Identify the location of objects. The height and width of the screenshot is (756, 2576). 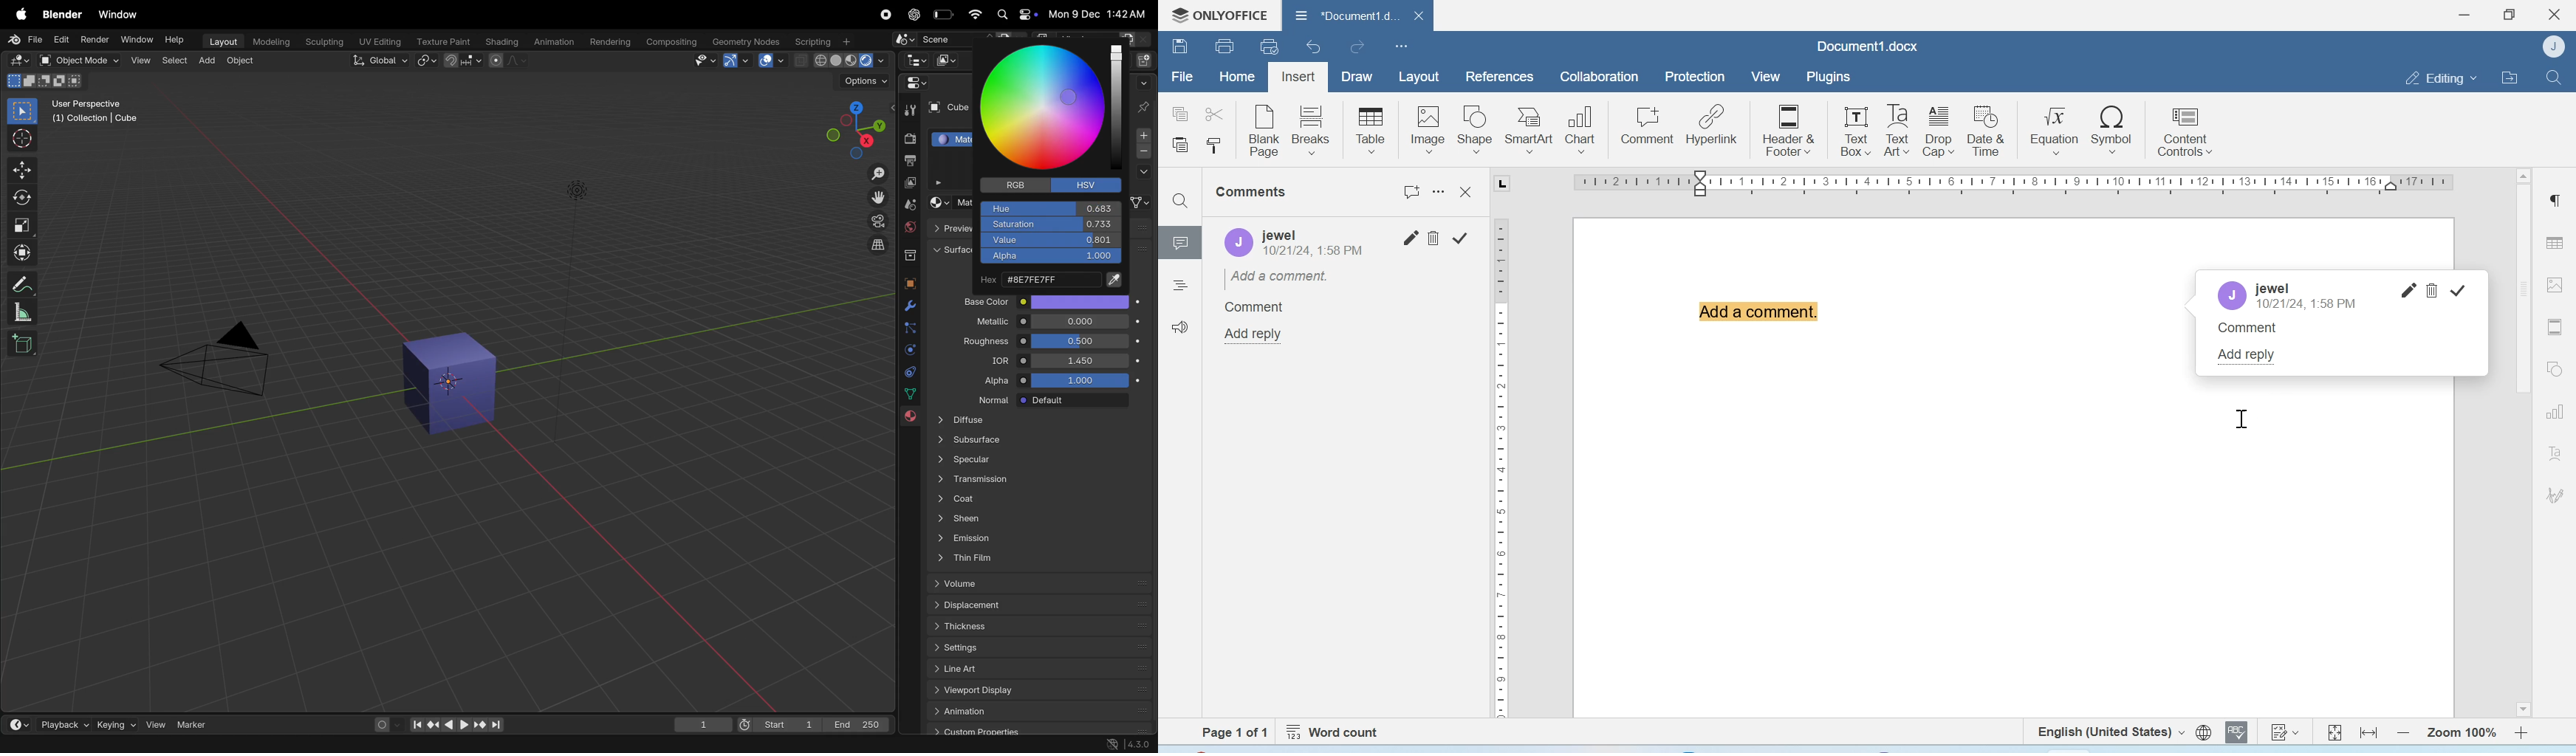
(907, 281).